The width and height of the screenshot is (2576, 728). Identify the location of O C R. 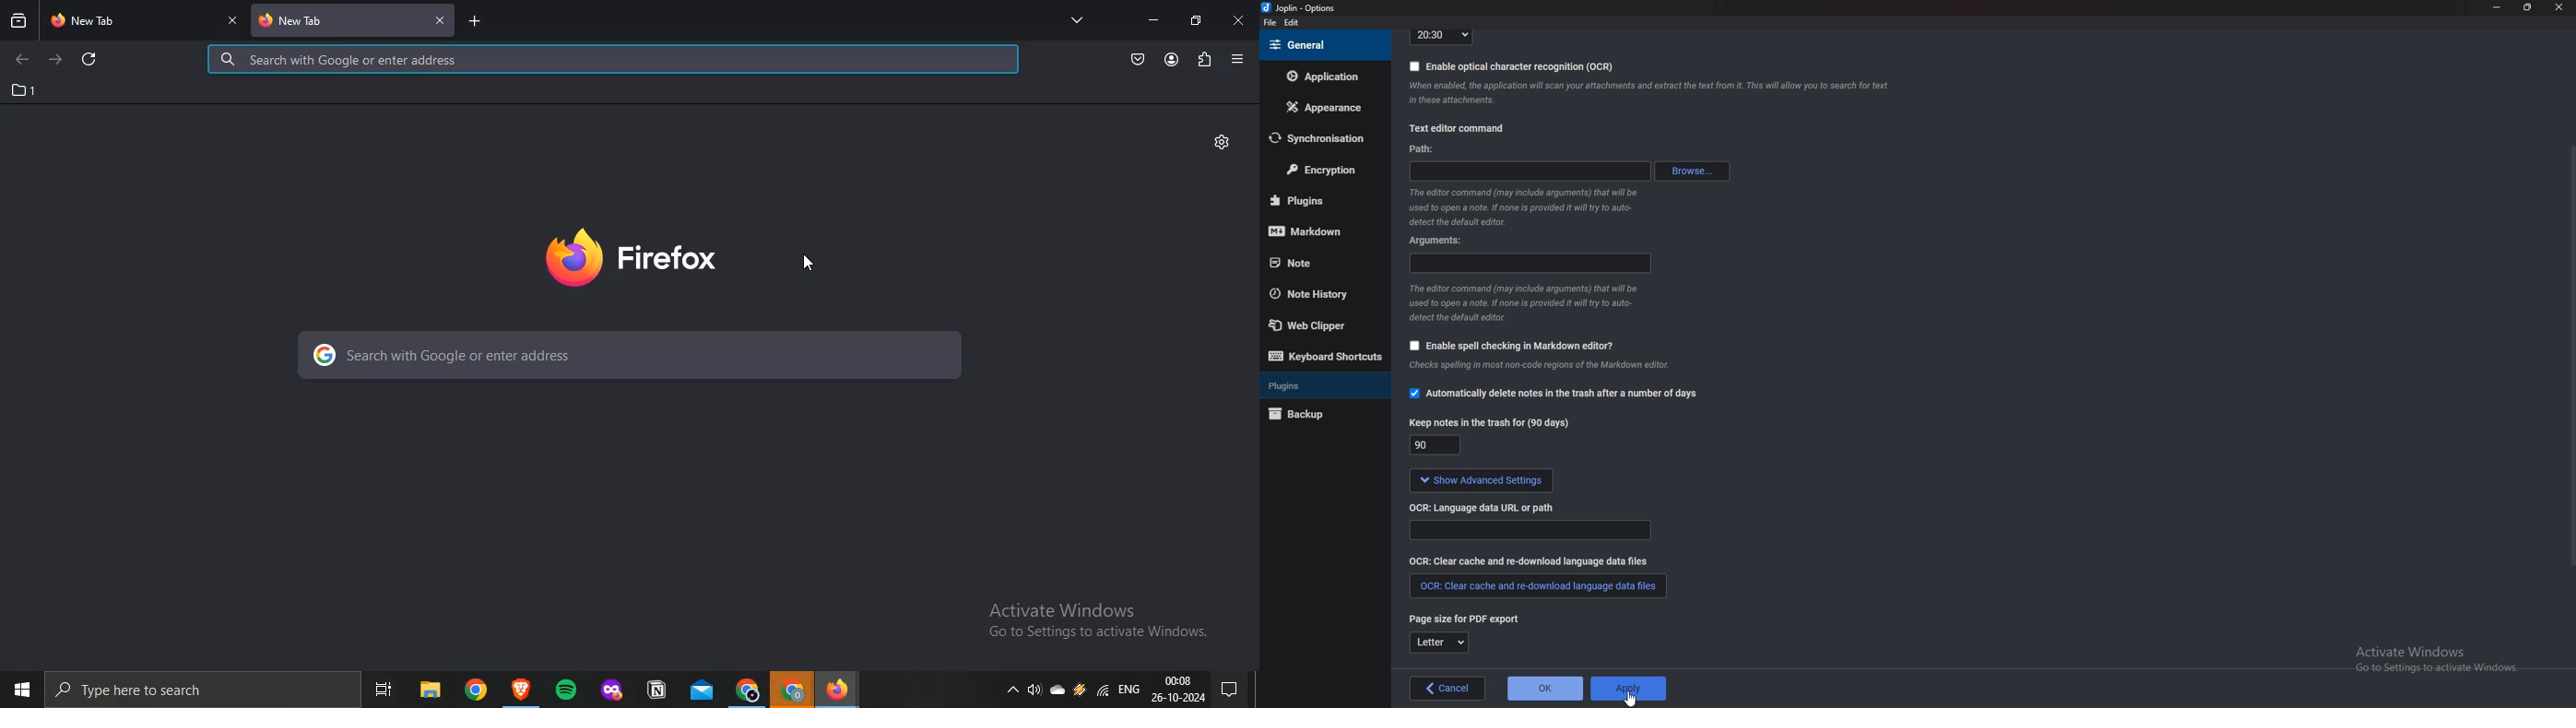
(1488, 506).